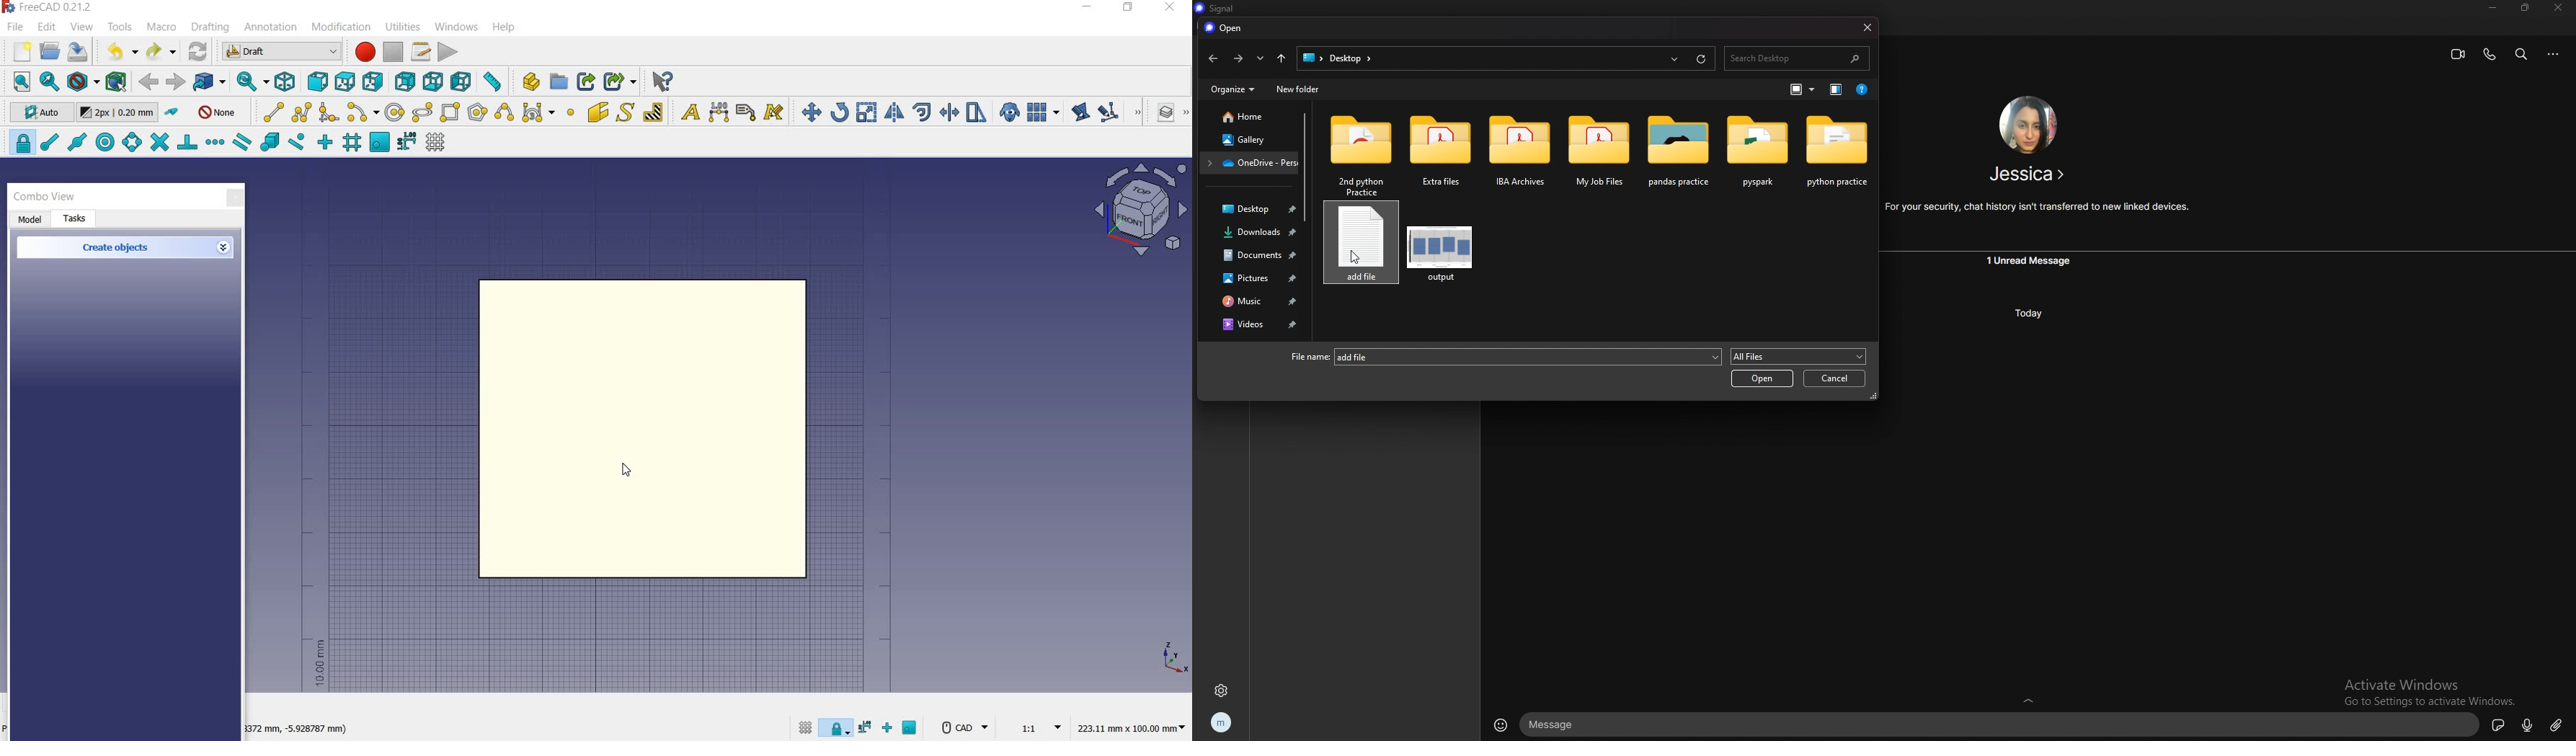 The width and height of the screenshot is (2576, 756). Describe the element at coordinates (963, 728) in the screenshot. I see `CAD Navigation Style` at that location.